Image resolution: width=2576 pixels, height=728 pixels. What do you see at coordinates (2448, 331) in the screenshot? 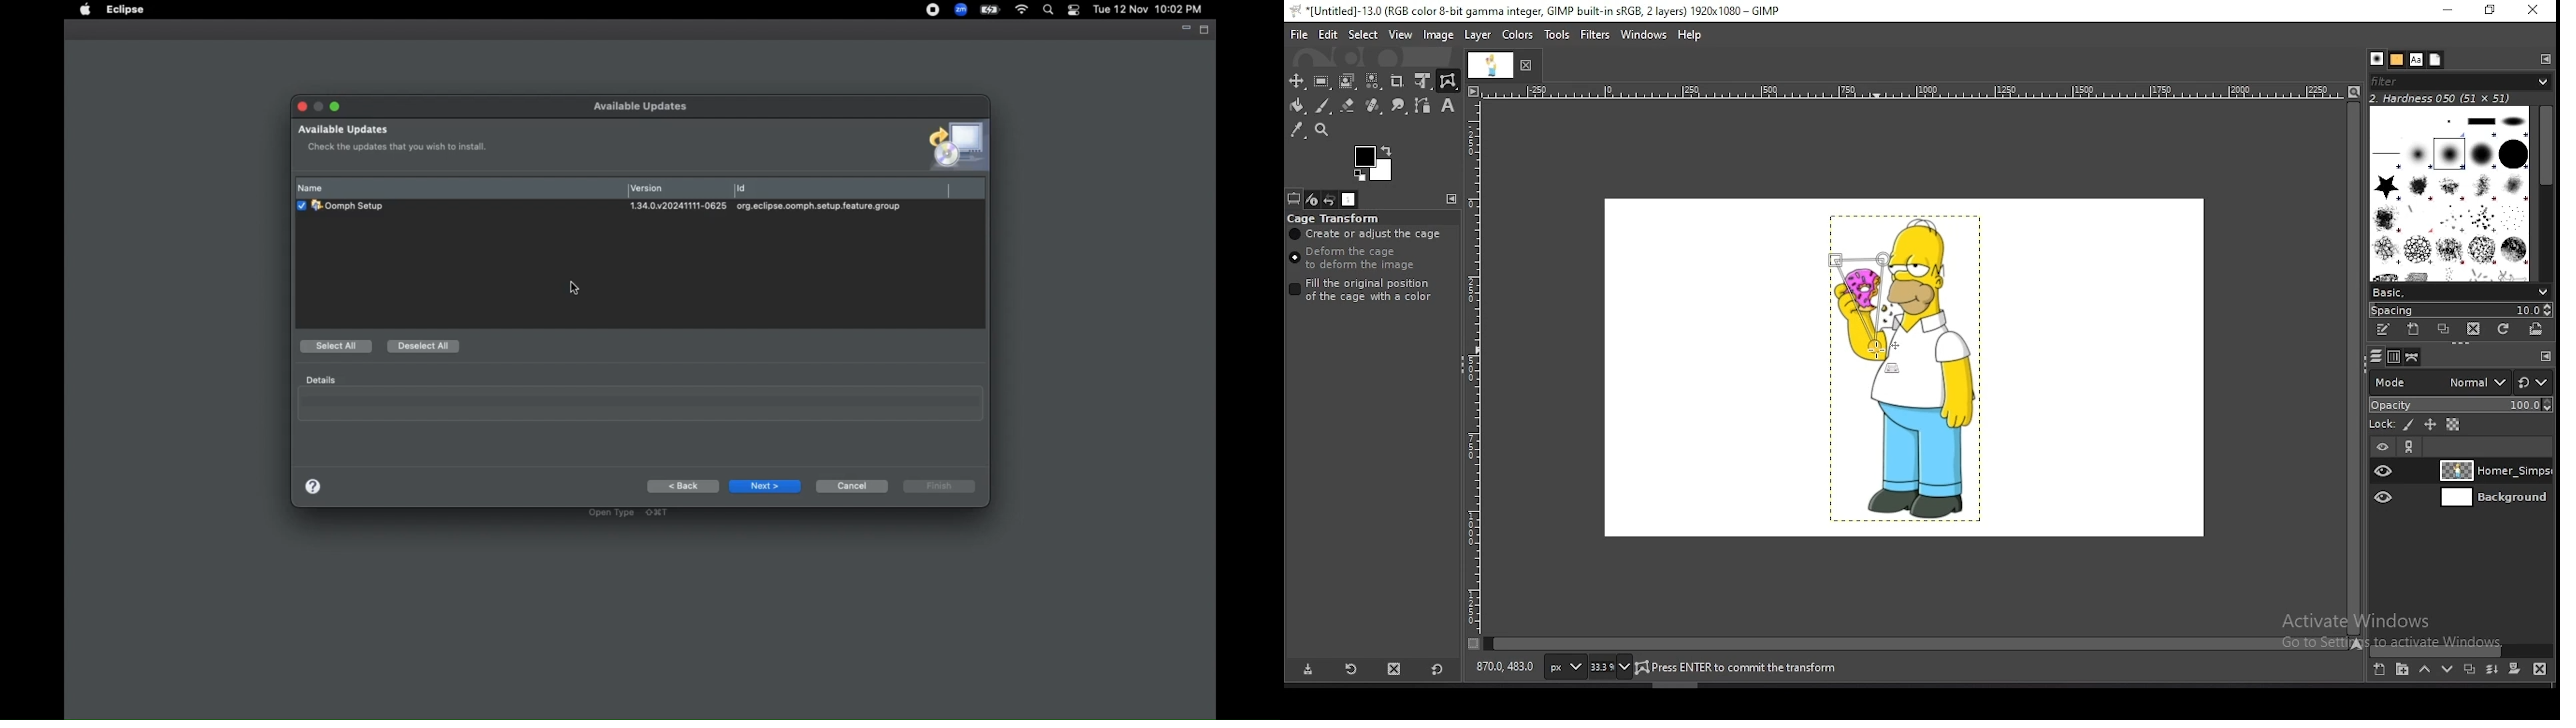
I see `duplicate brush` at bounding box center [2448, 331].